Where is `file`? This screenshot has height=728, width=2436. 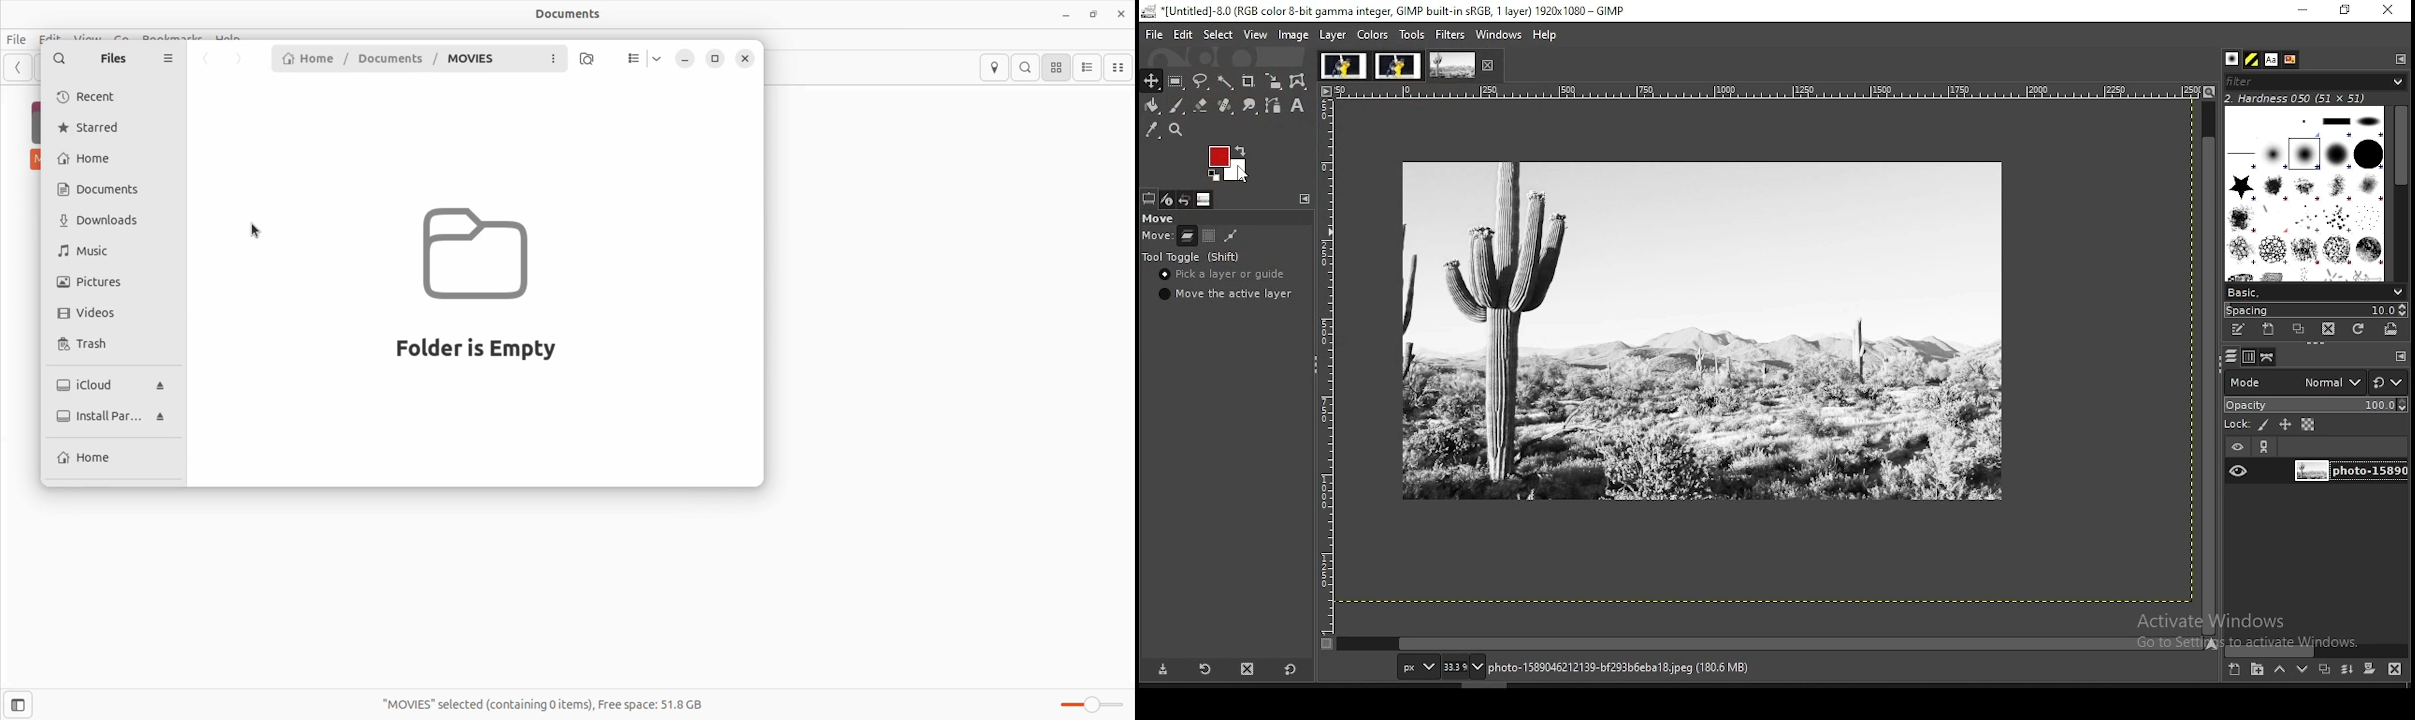 file is located at coordinates (1152, 33).